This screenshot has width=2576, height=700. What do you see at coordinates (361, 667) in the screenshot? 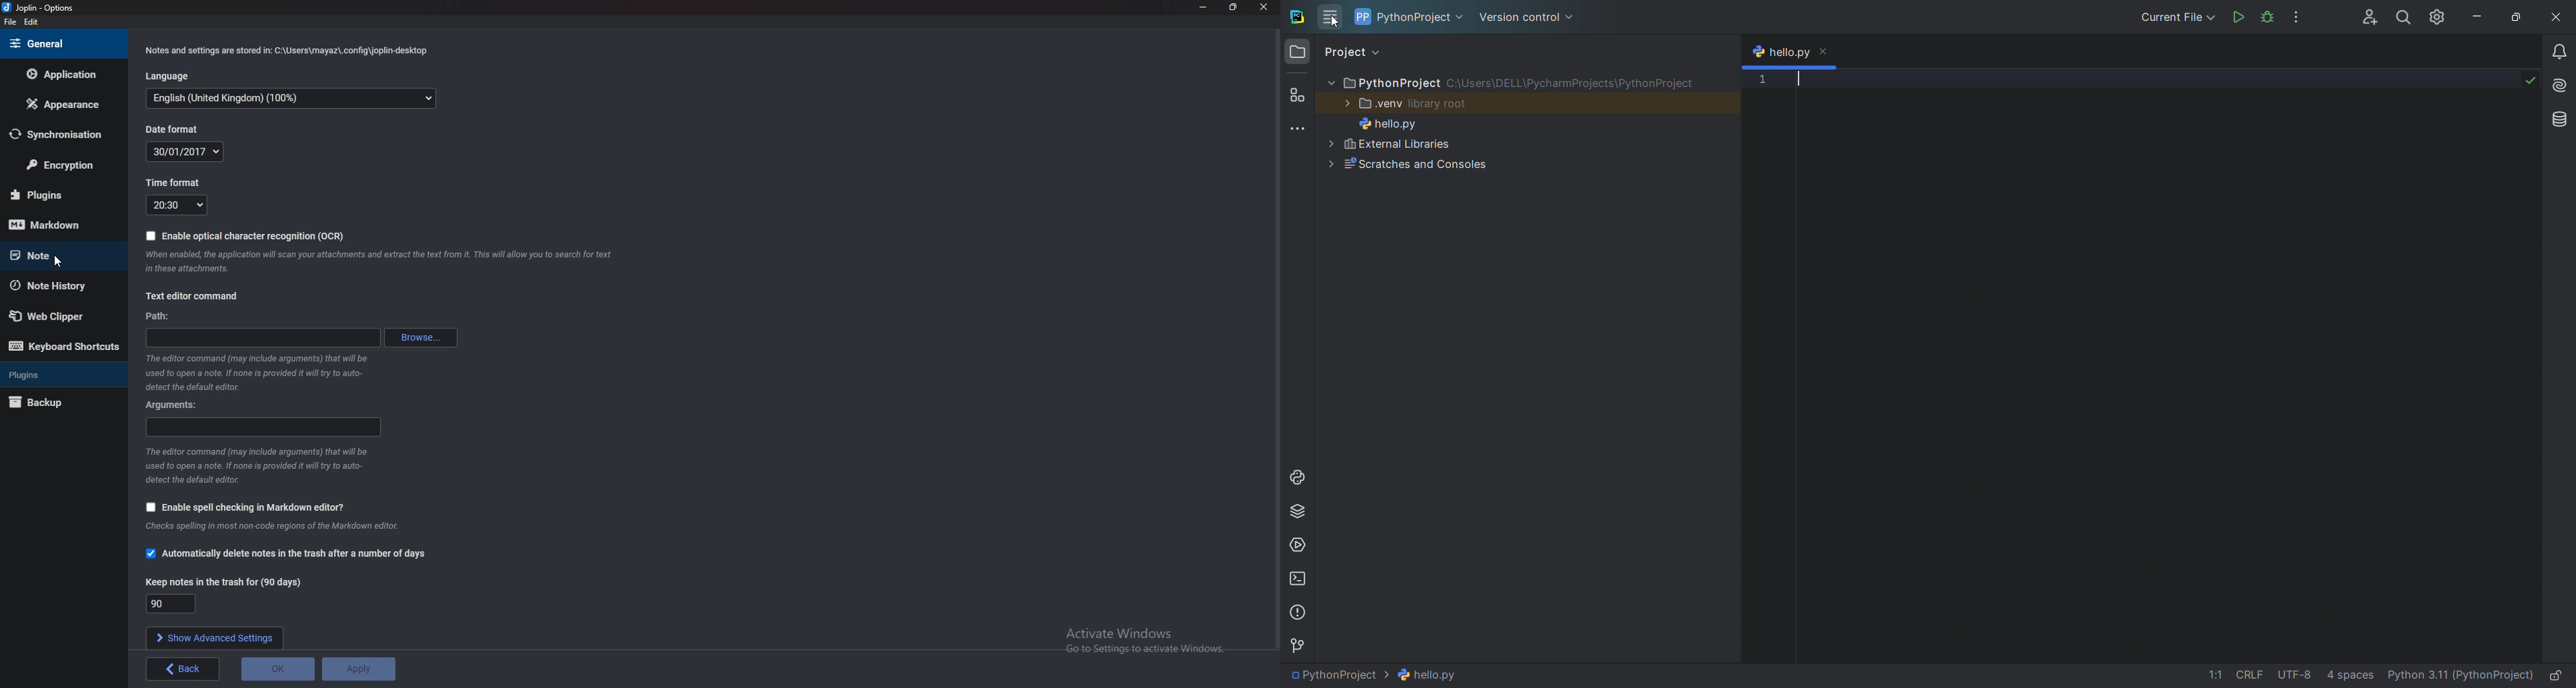
I see `Apply` at bounding box center [361, 667].